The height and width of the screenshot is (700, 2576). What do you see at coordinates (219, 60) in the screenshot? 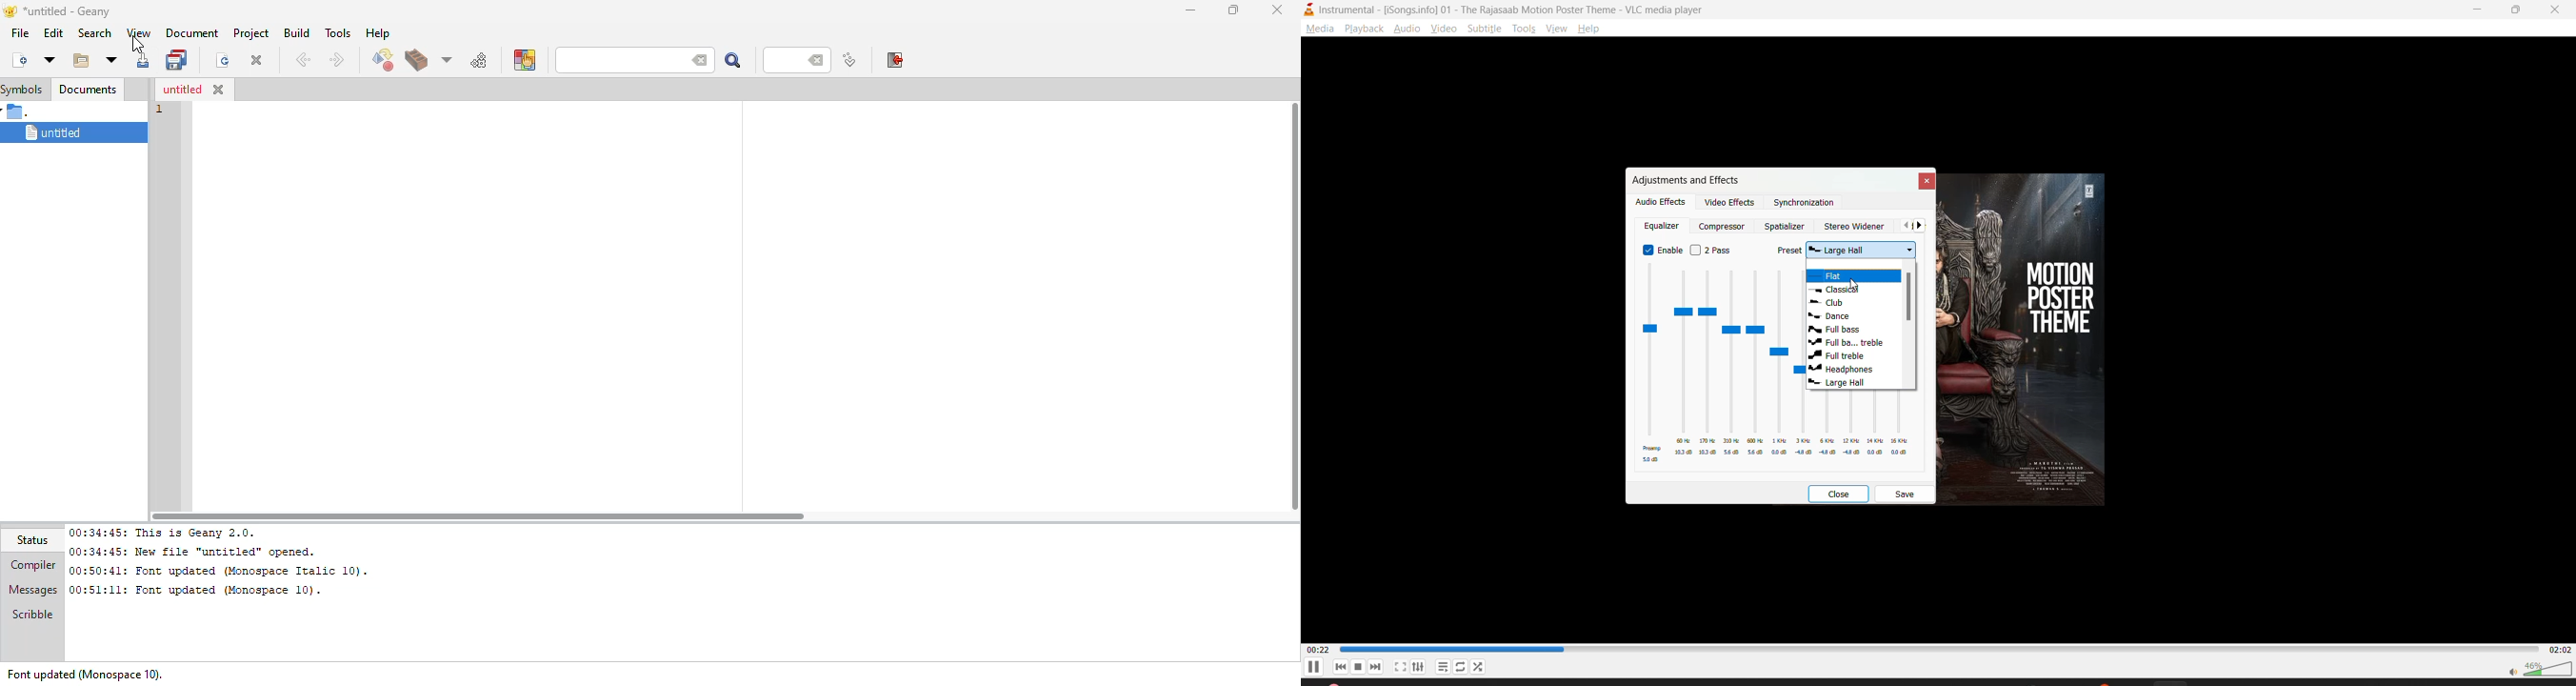
I see `reload` at bounding box center [219, 60].